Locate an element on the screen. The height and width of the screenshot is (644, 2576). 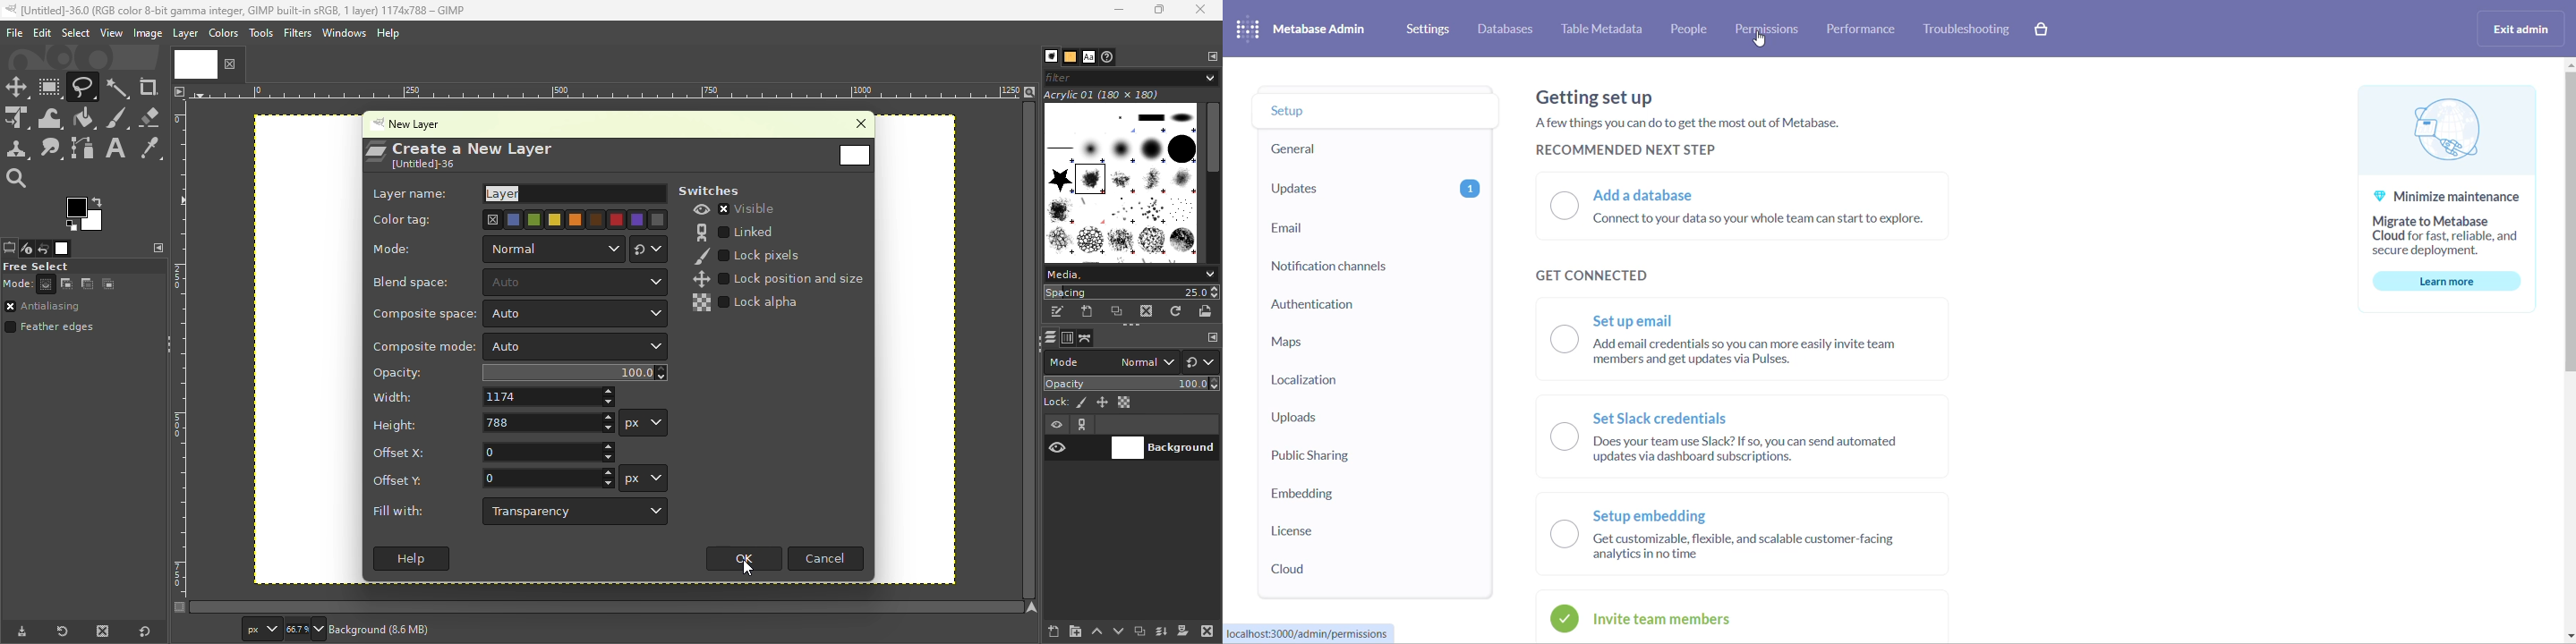
Spacing is located at coordinates (1131, 292).